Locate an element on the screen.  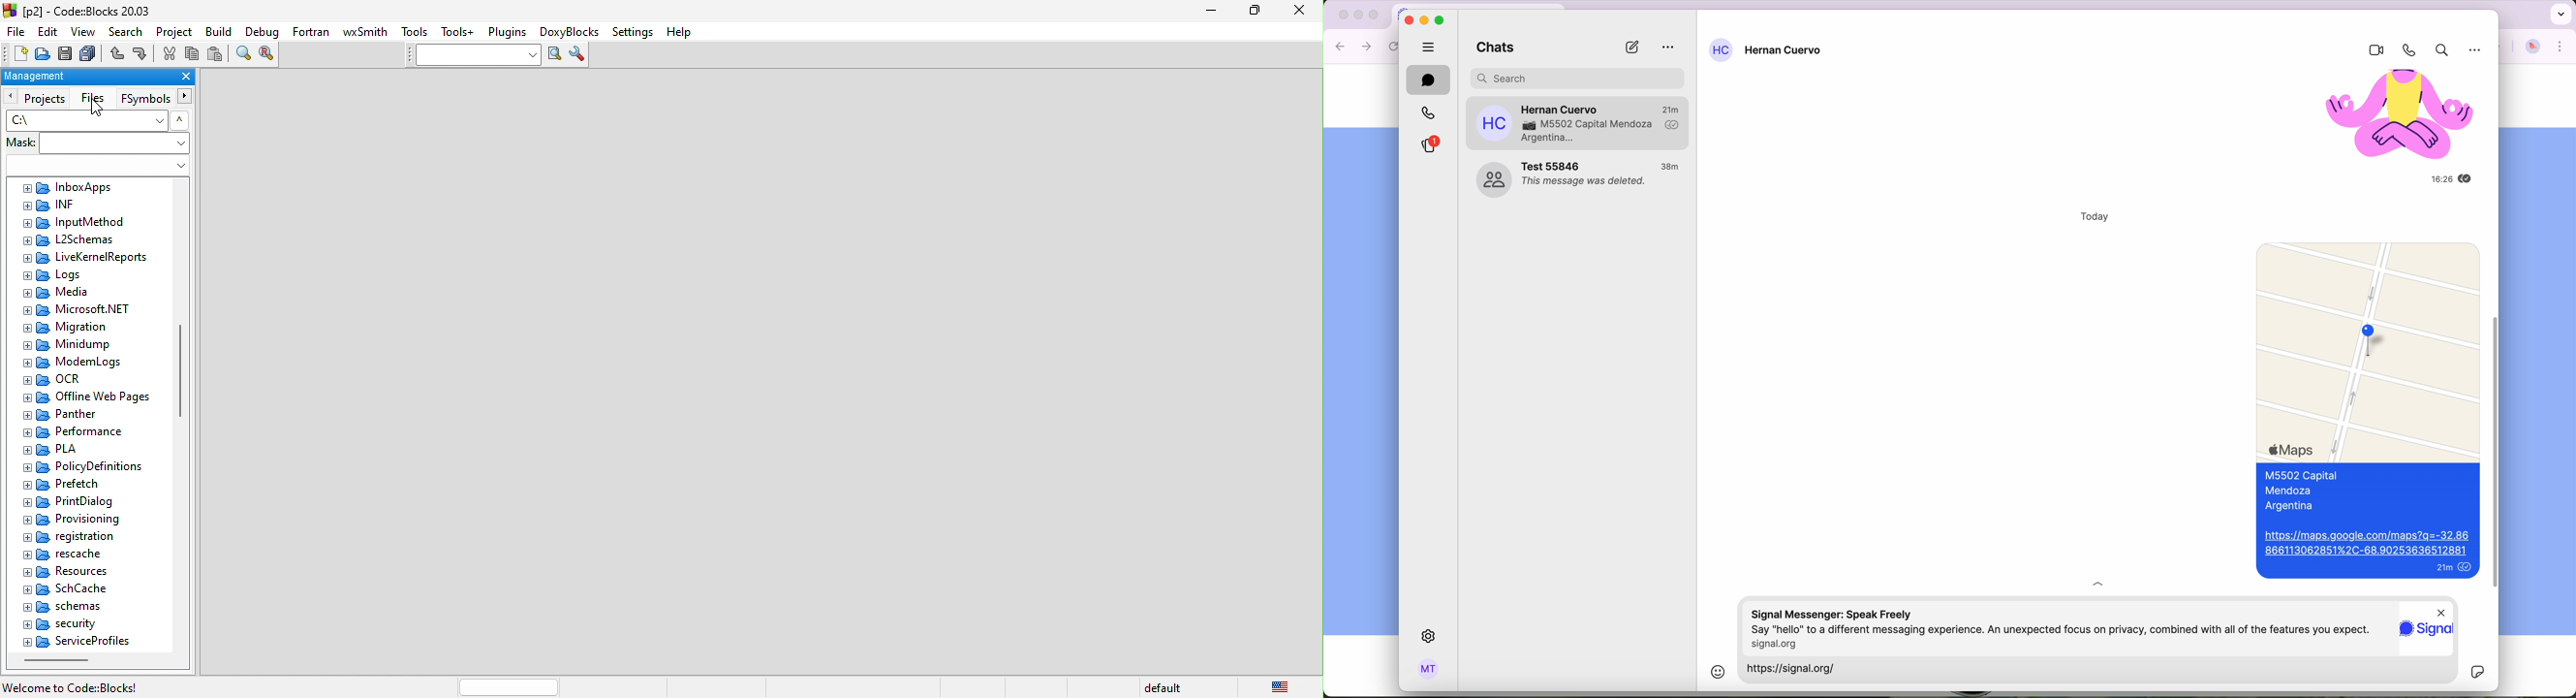
delivered is located at coordinates (1672, 126).